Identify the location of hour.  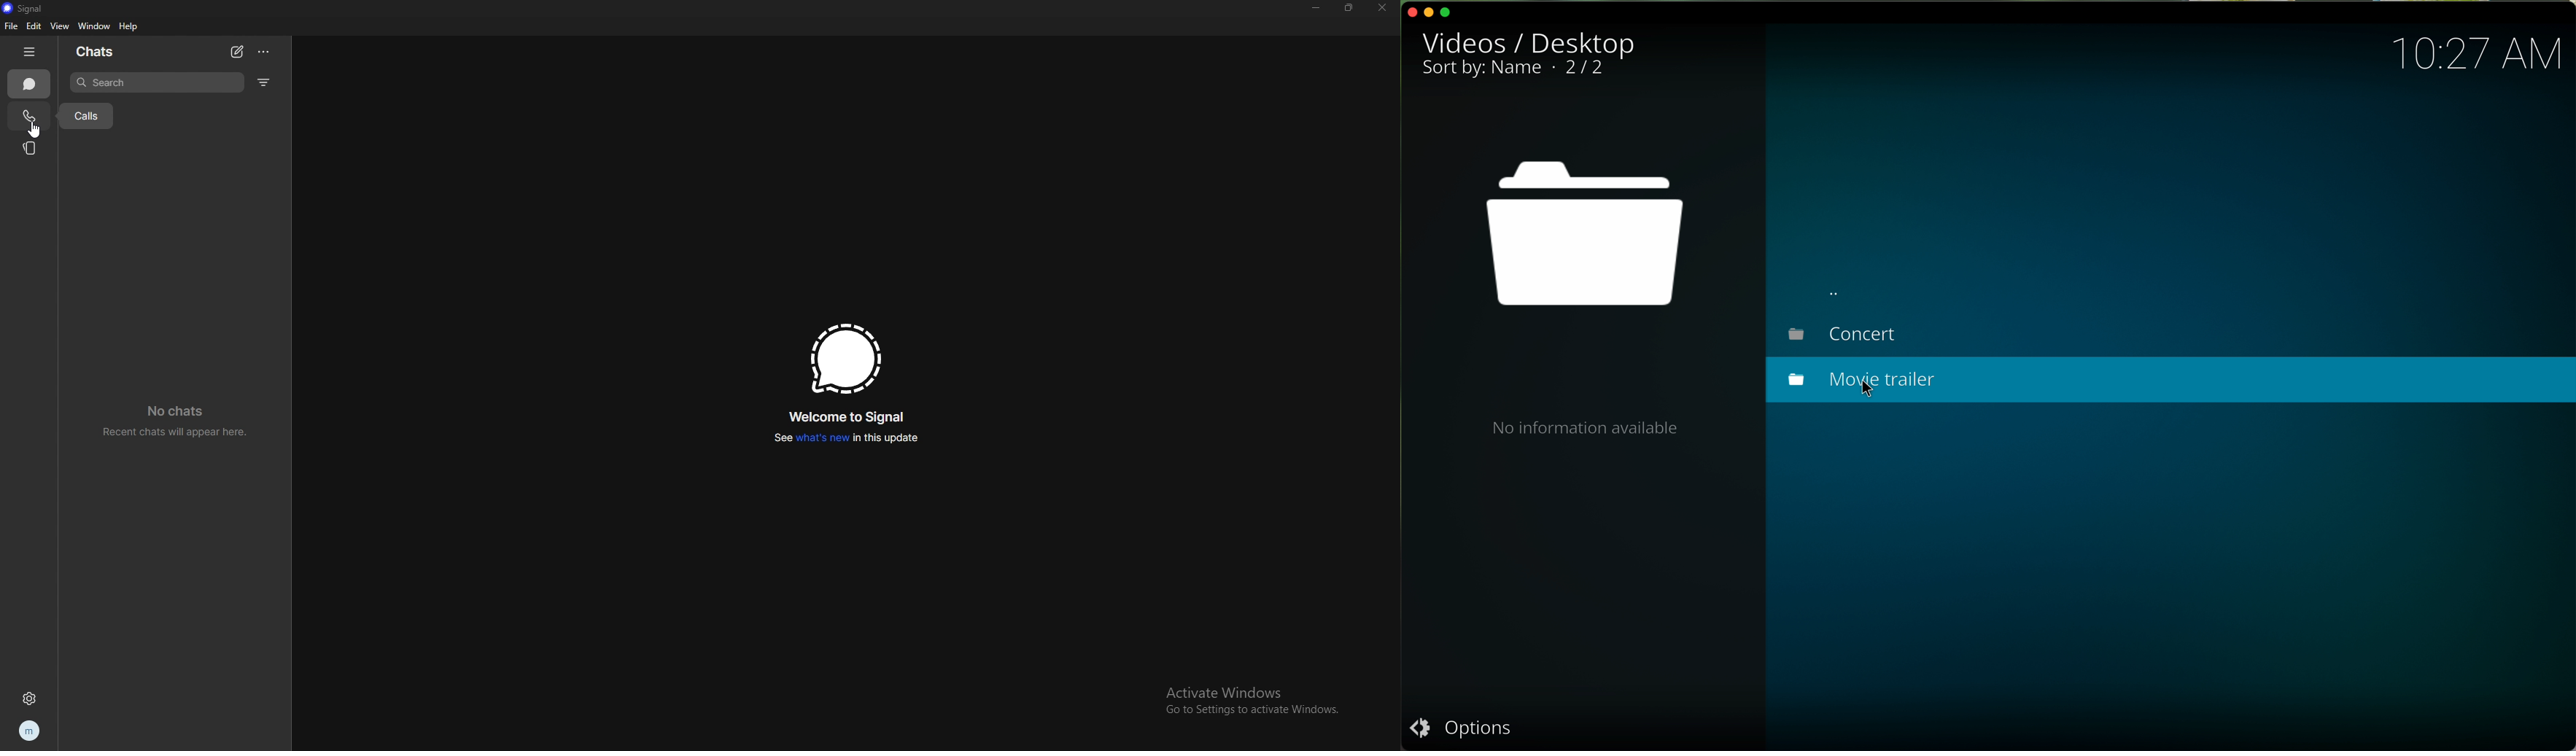
(2475, 54).